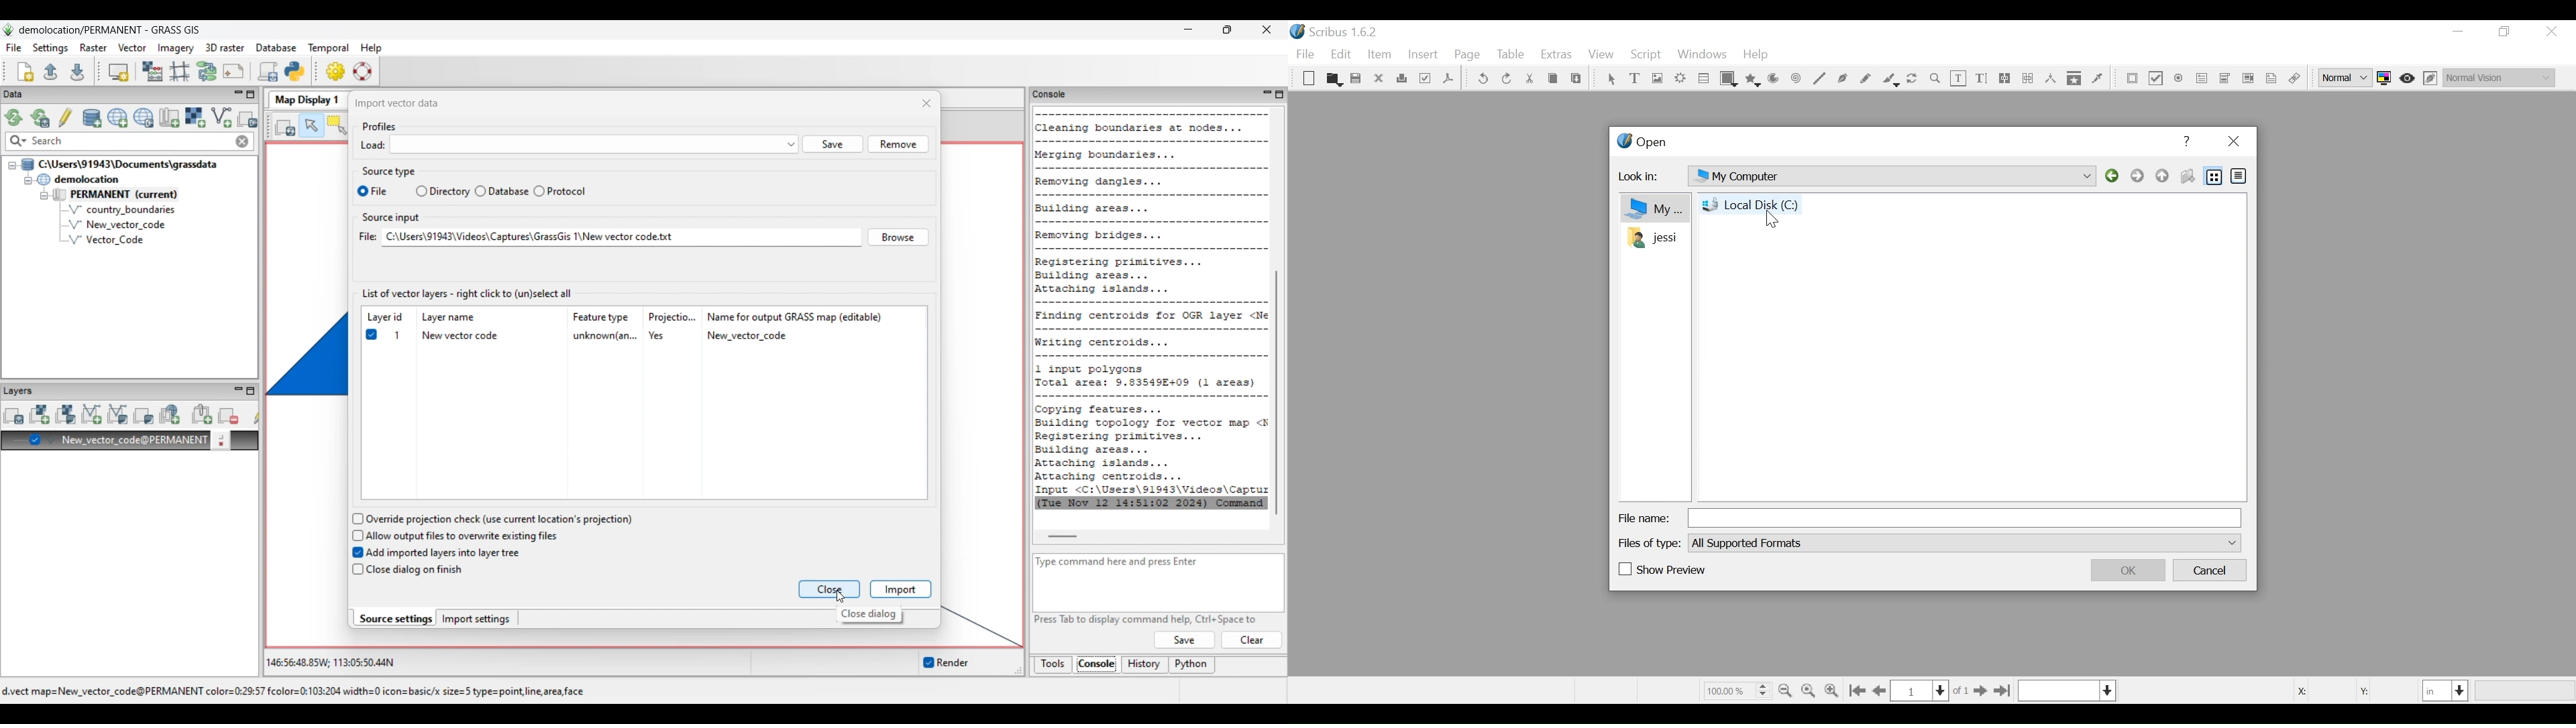 The image size is (2576, 728). Describe the element at coordinates (1752, 204) in the screenshot. I see `Local Disc C` at that location.